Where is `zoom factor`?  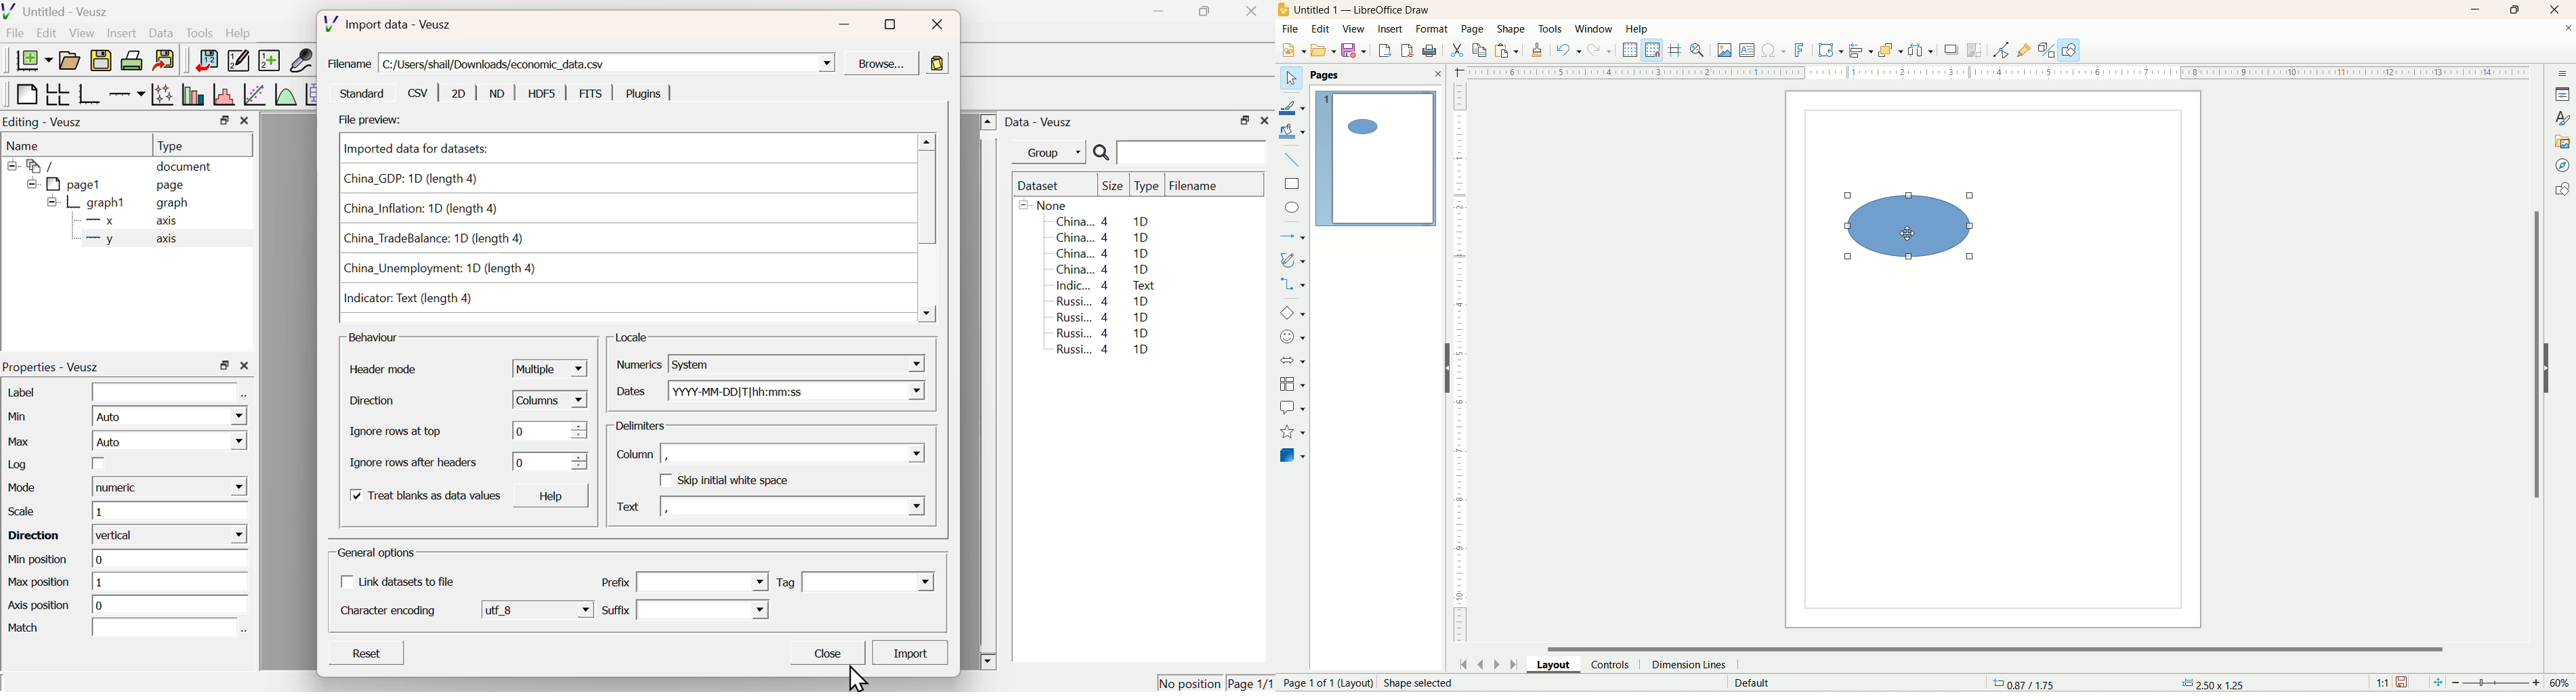
zoom factor is located at coordinates (2497, 682).